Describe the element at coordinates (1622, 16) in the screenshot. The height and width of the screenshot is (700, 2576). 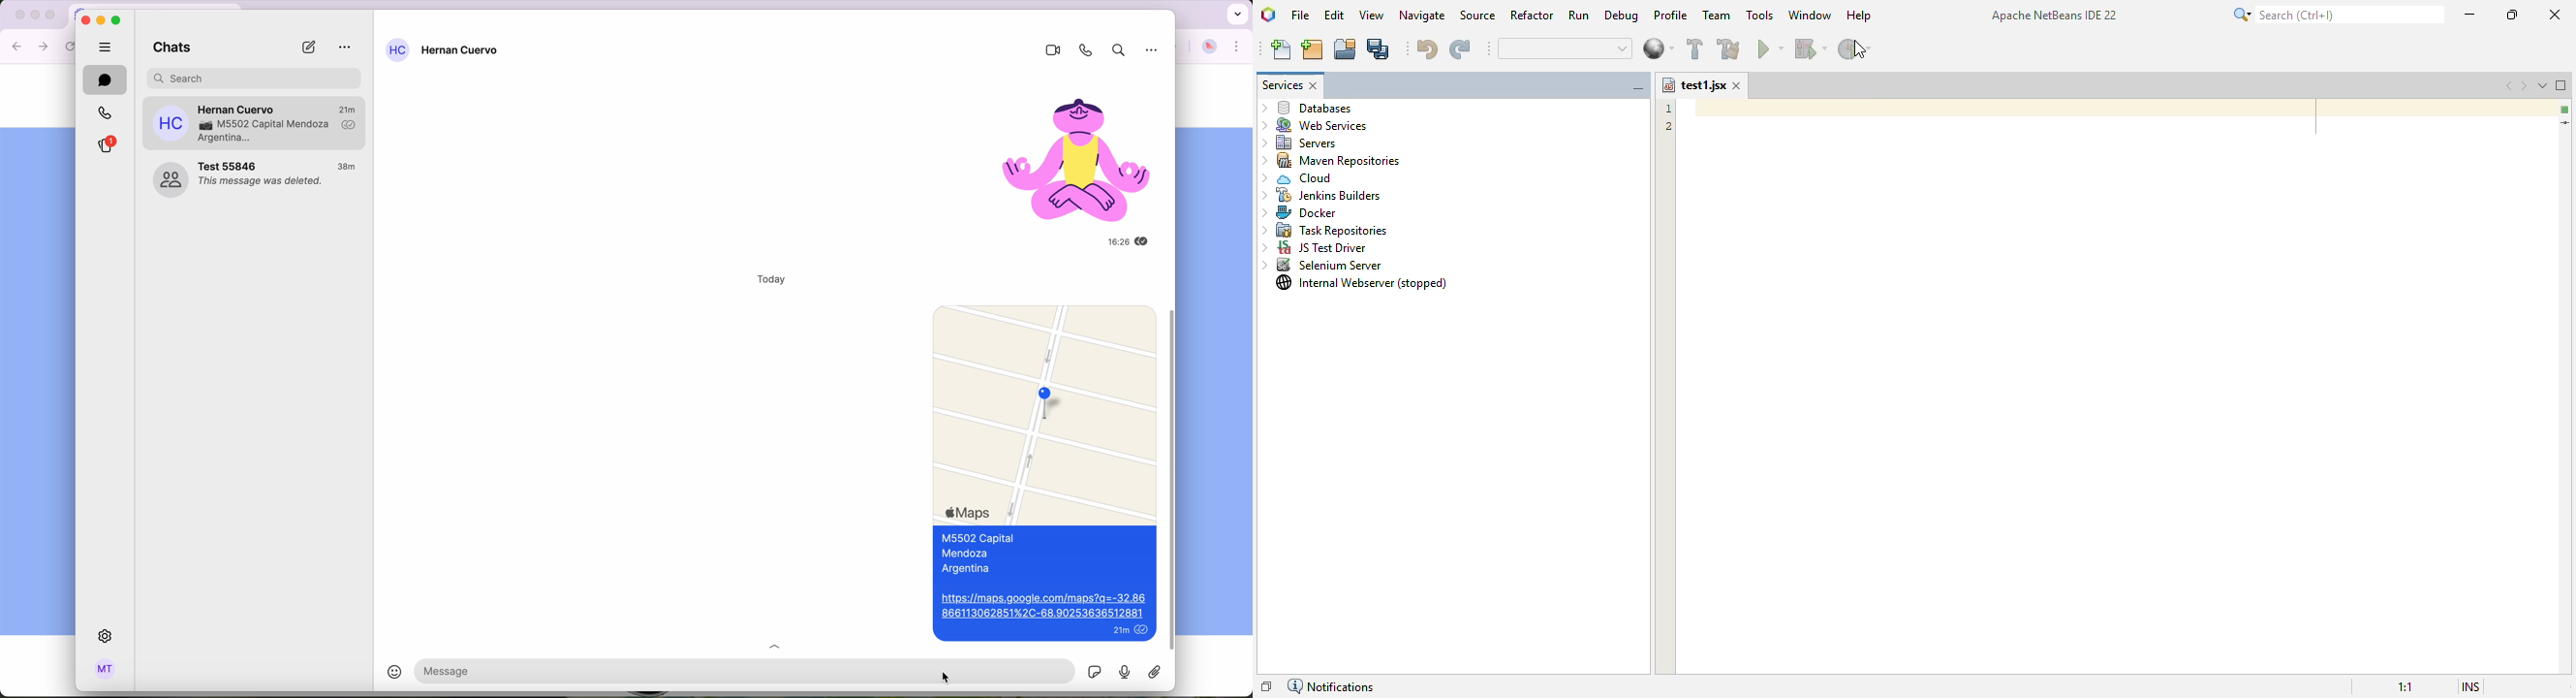
I see `debug` at that location.